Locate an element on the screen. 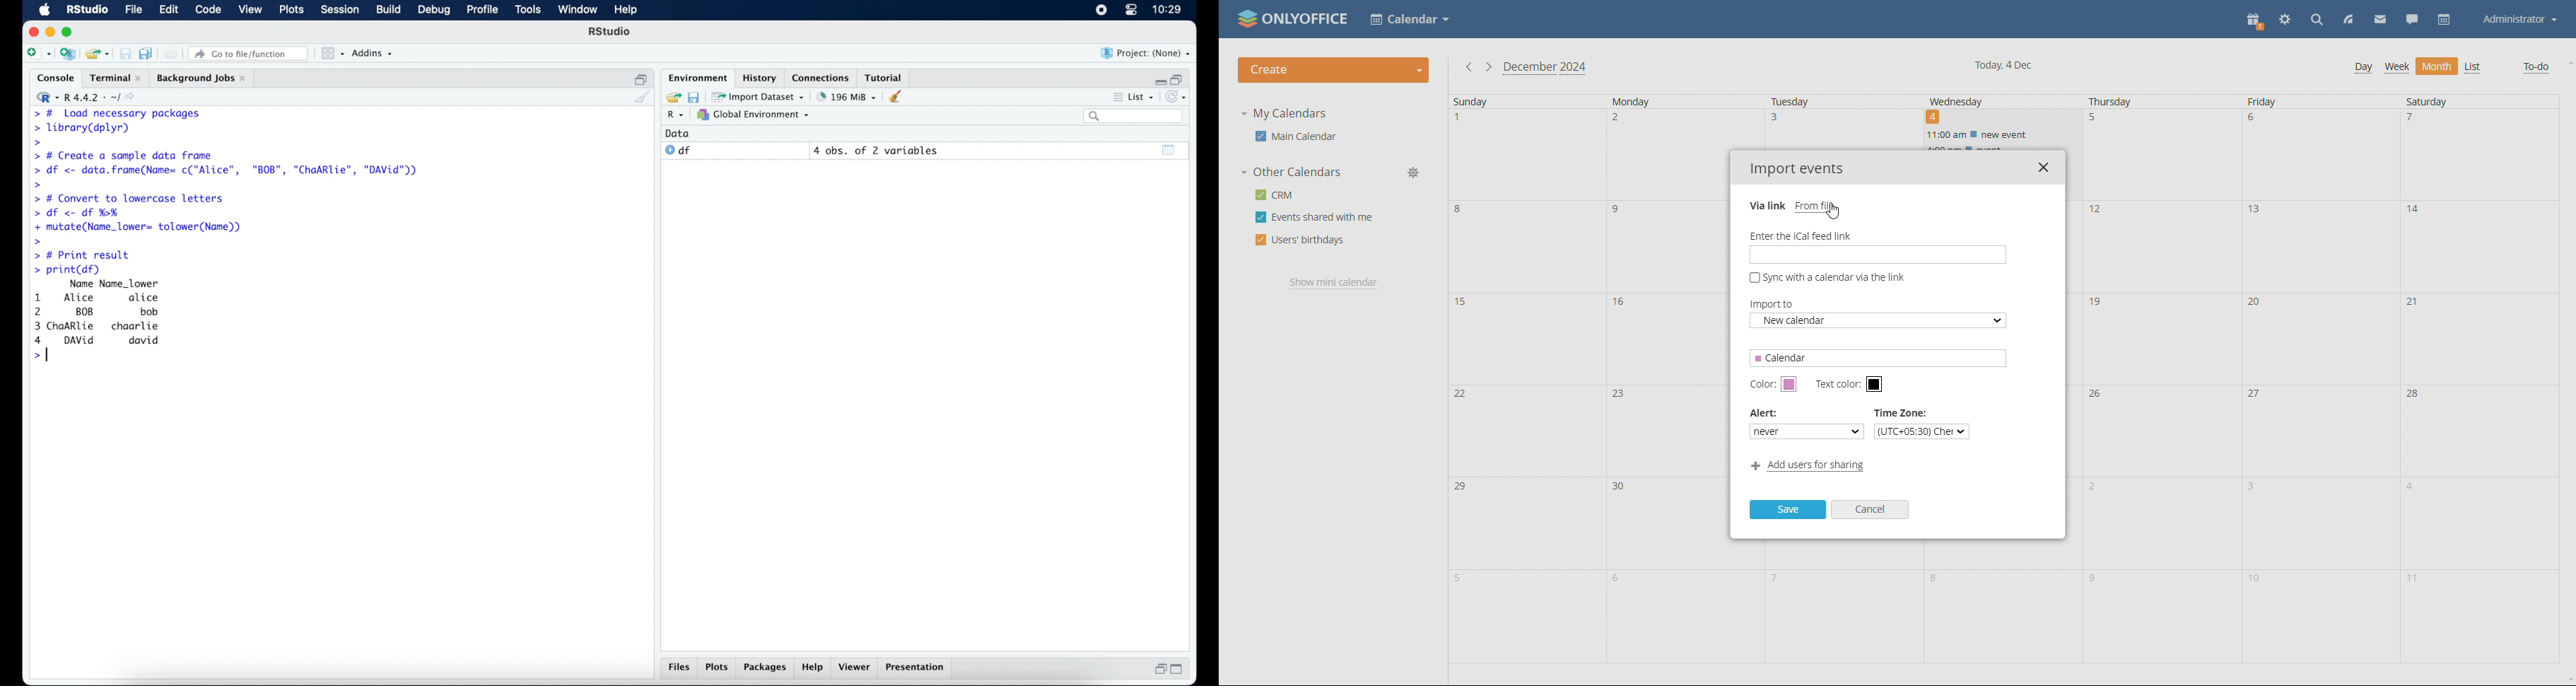 The image size is (2576, 700). files is located at coordinates (679, 669).